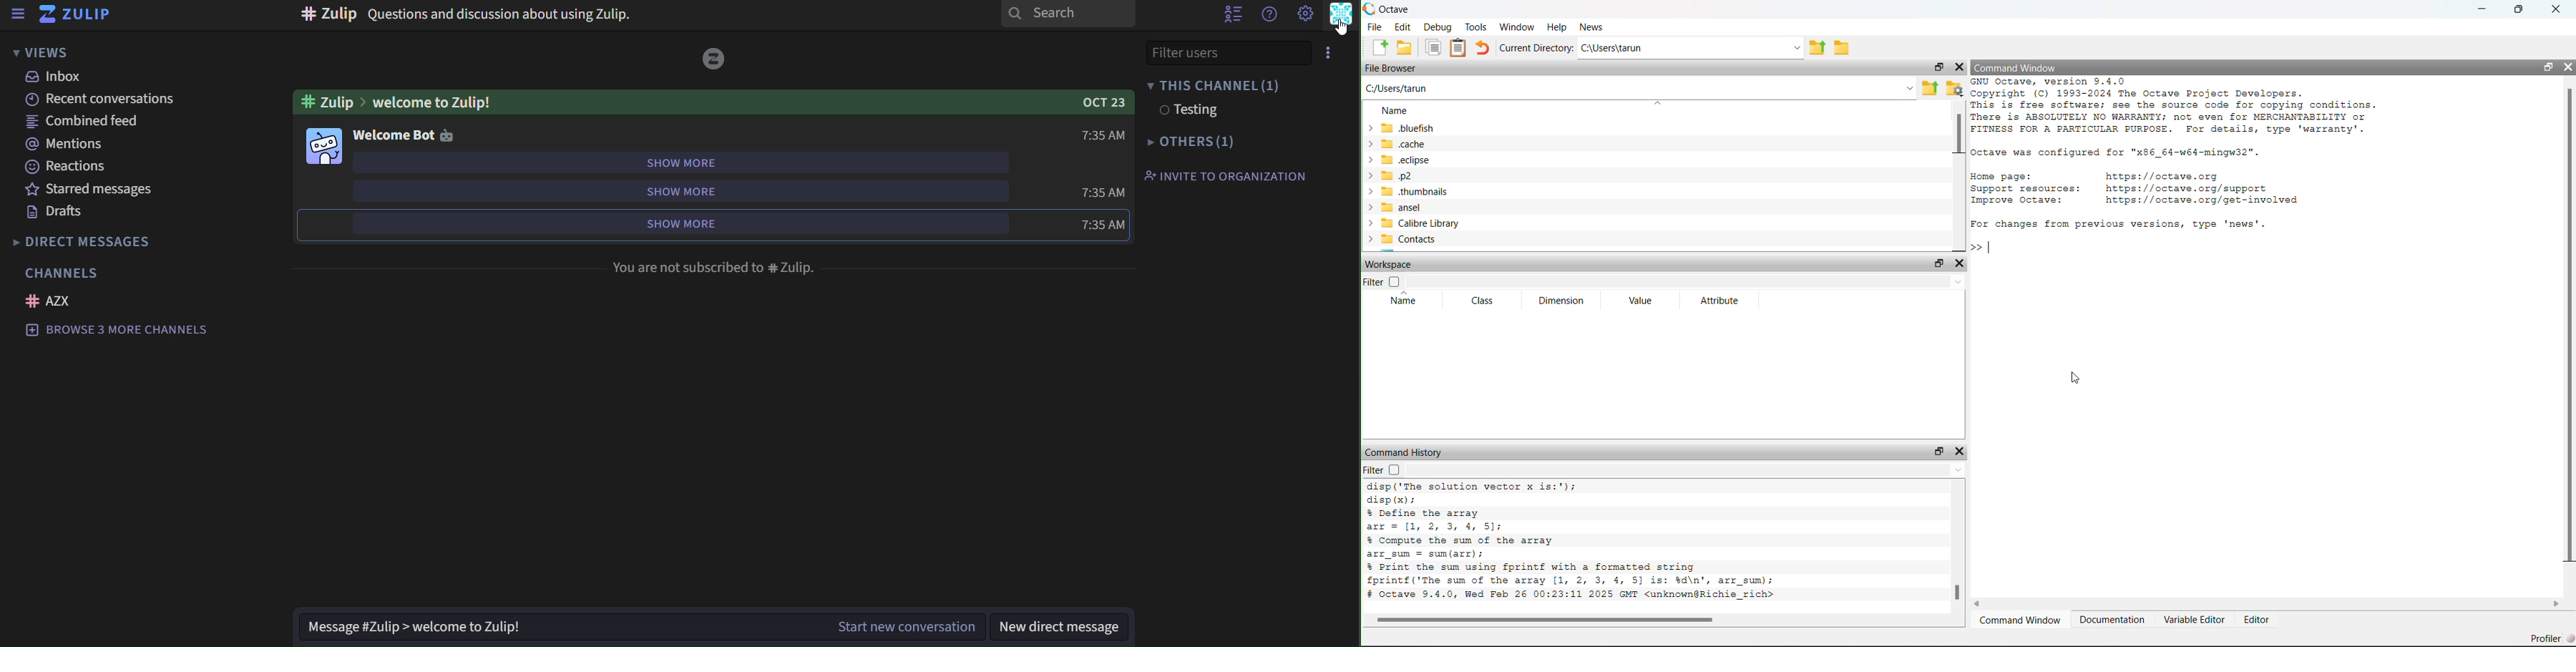 The width and height of the screenshot is (2576, 672). Describe the element at coordinates (1547, 619) in the screenshot. I see `` at that location.